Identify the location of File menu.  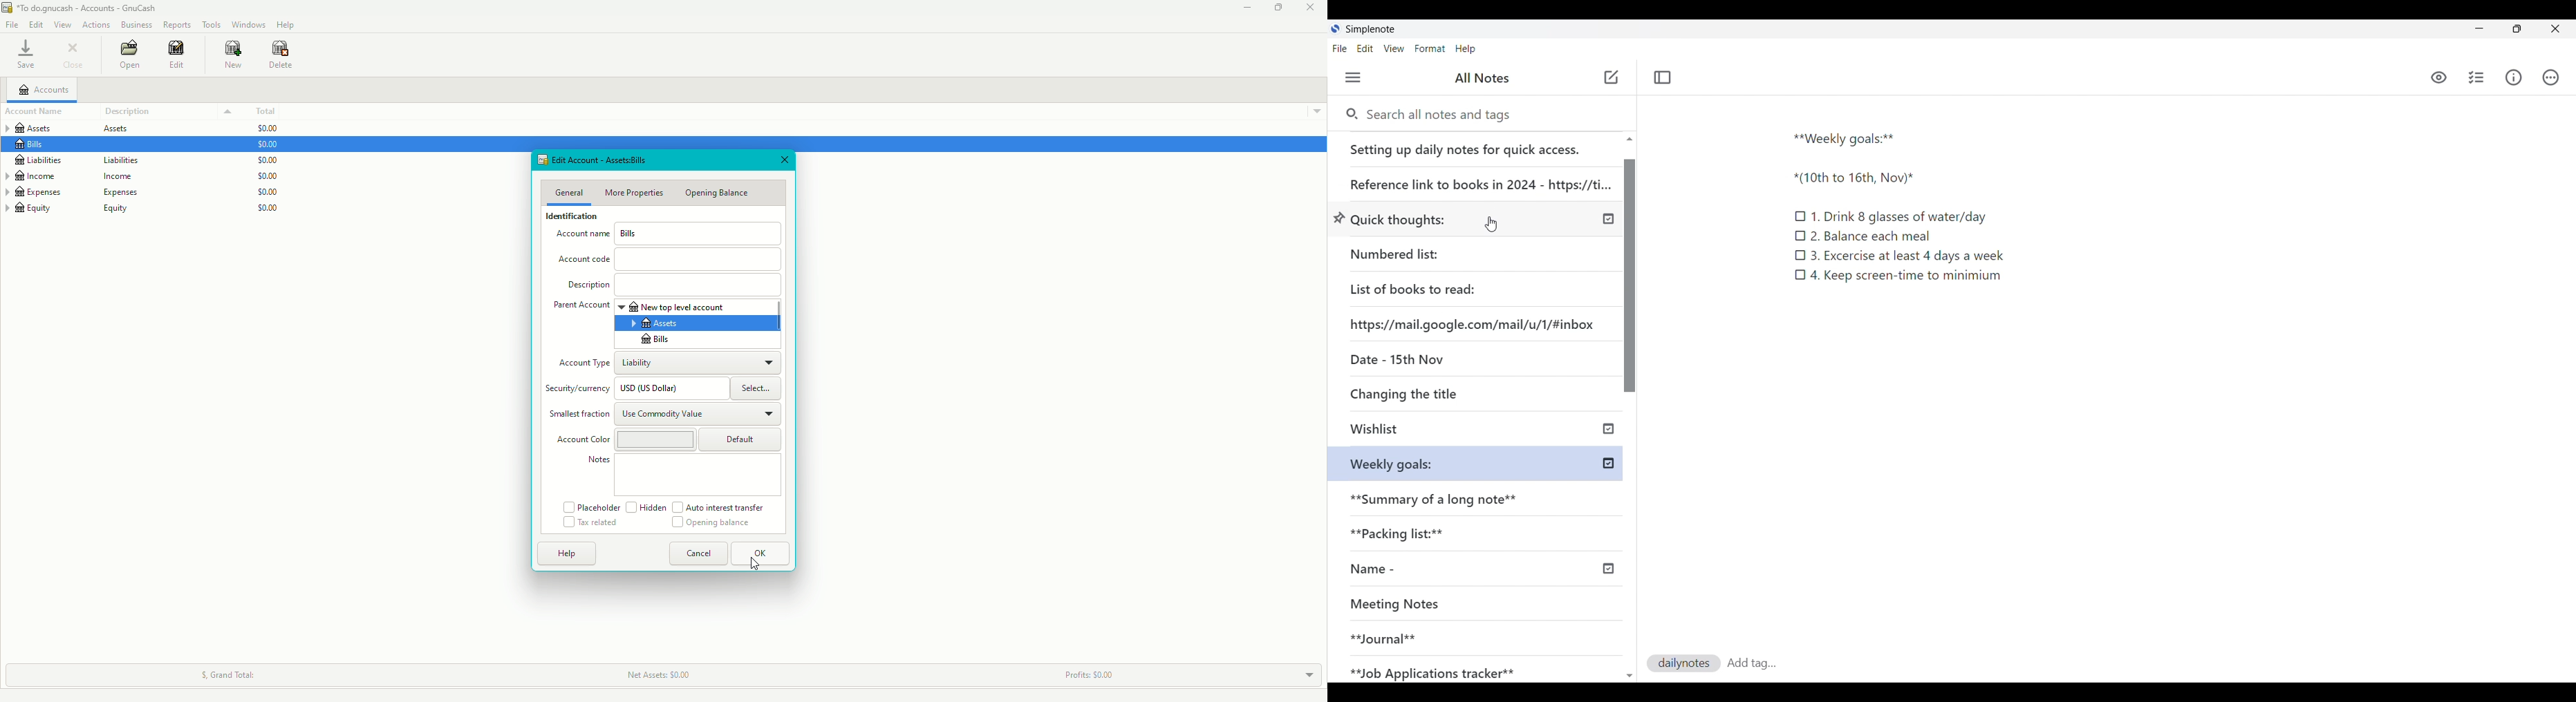
(1340, 49).